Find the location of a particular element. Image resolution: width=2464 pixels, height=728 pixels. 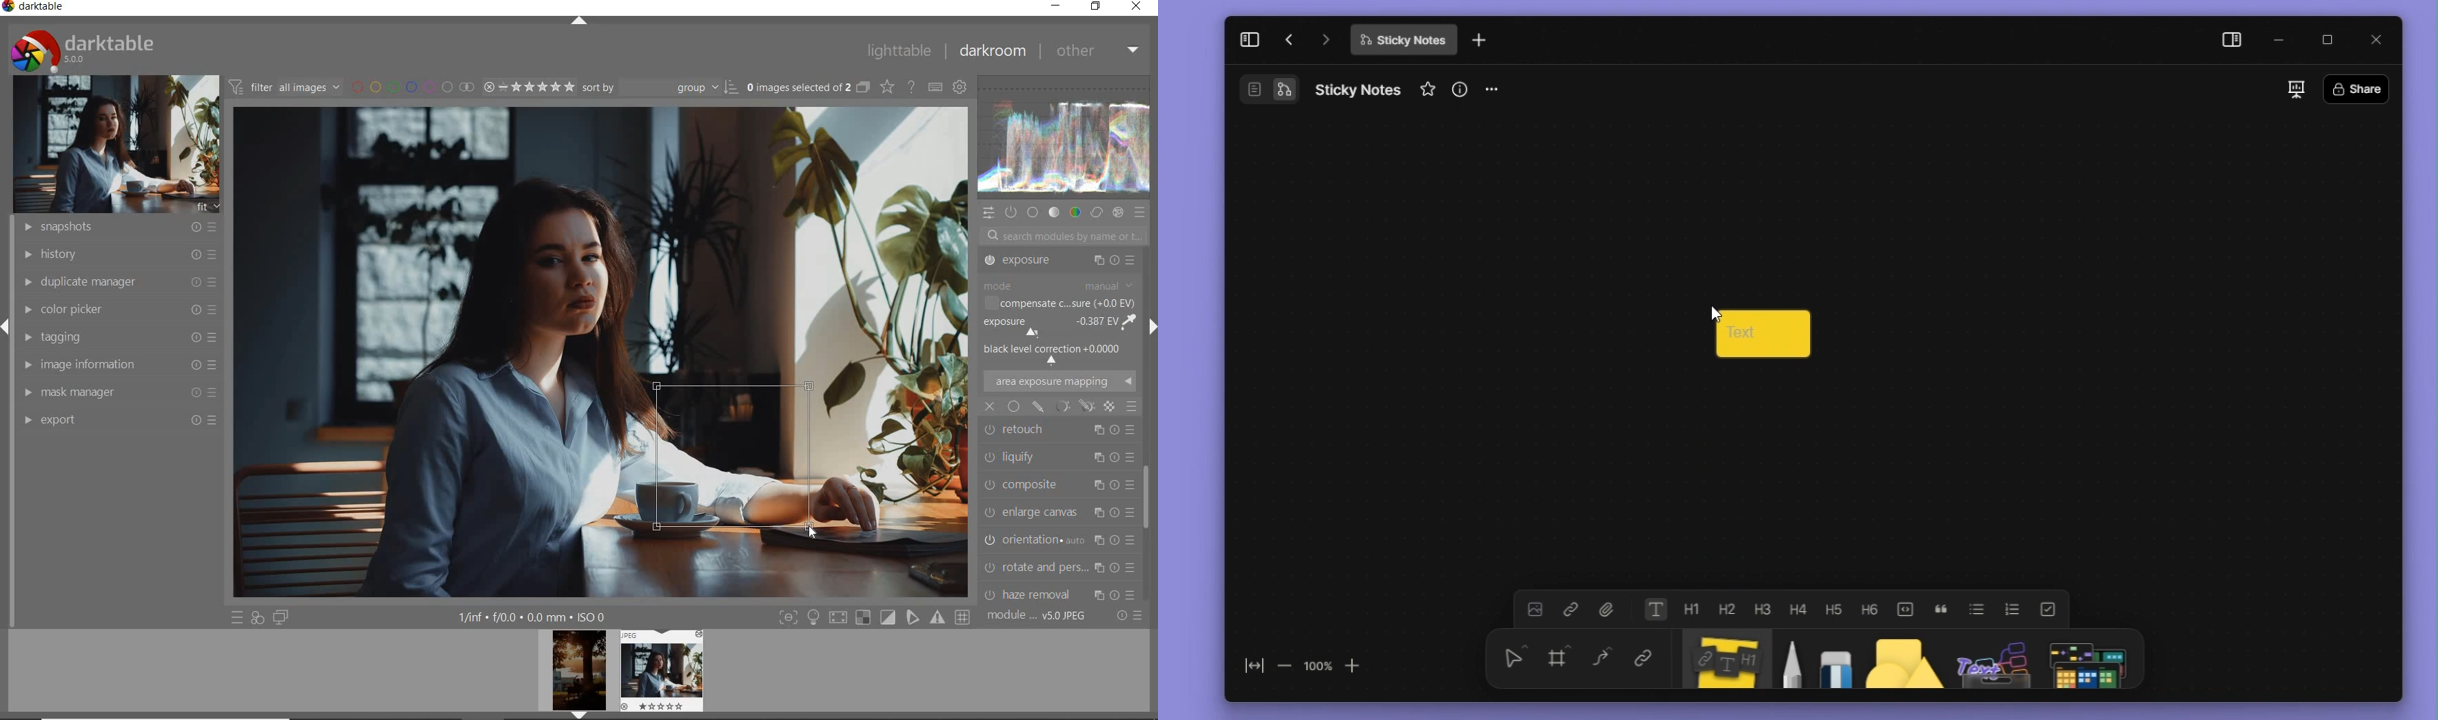

SEARCH MODULES is located at coordinates (1064, 236).